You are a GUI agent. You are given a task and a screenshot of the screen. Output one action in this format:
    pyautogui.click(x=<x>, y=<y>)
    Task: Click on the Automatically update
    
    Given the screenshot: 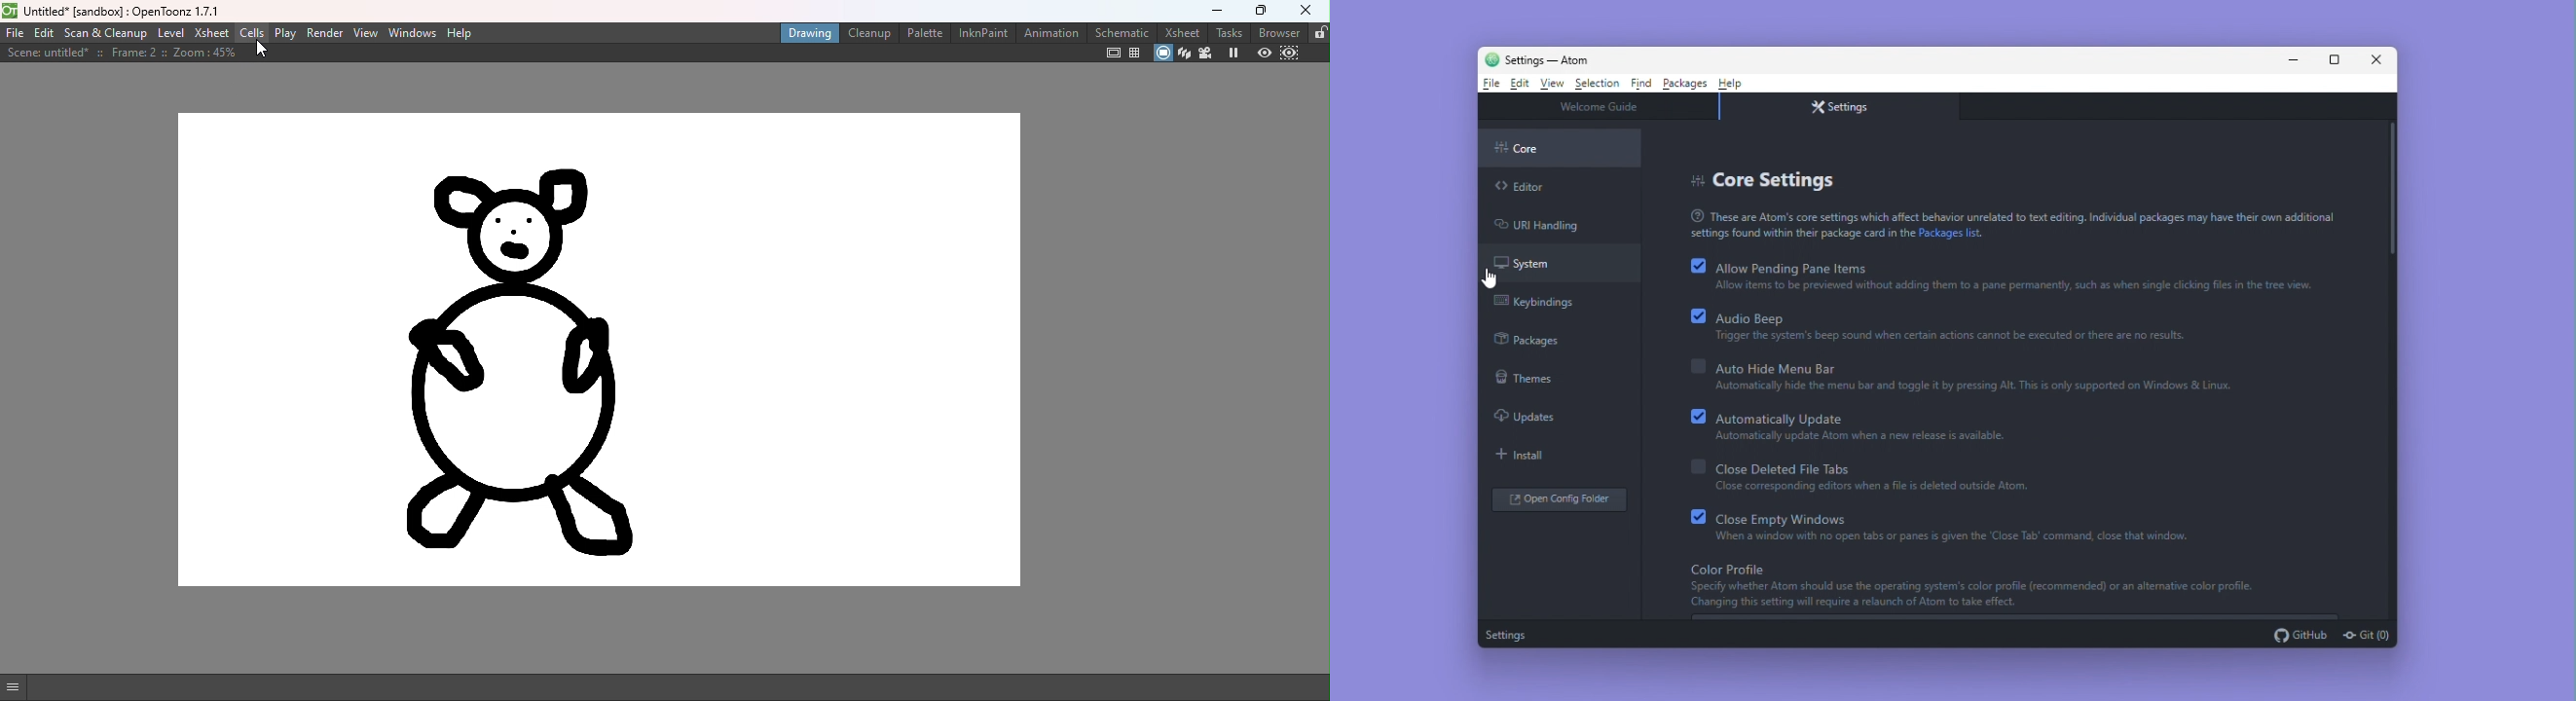 What is the action you would take?
    pyautogui.click(x=1764, y=416)
    